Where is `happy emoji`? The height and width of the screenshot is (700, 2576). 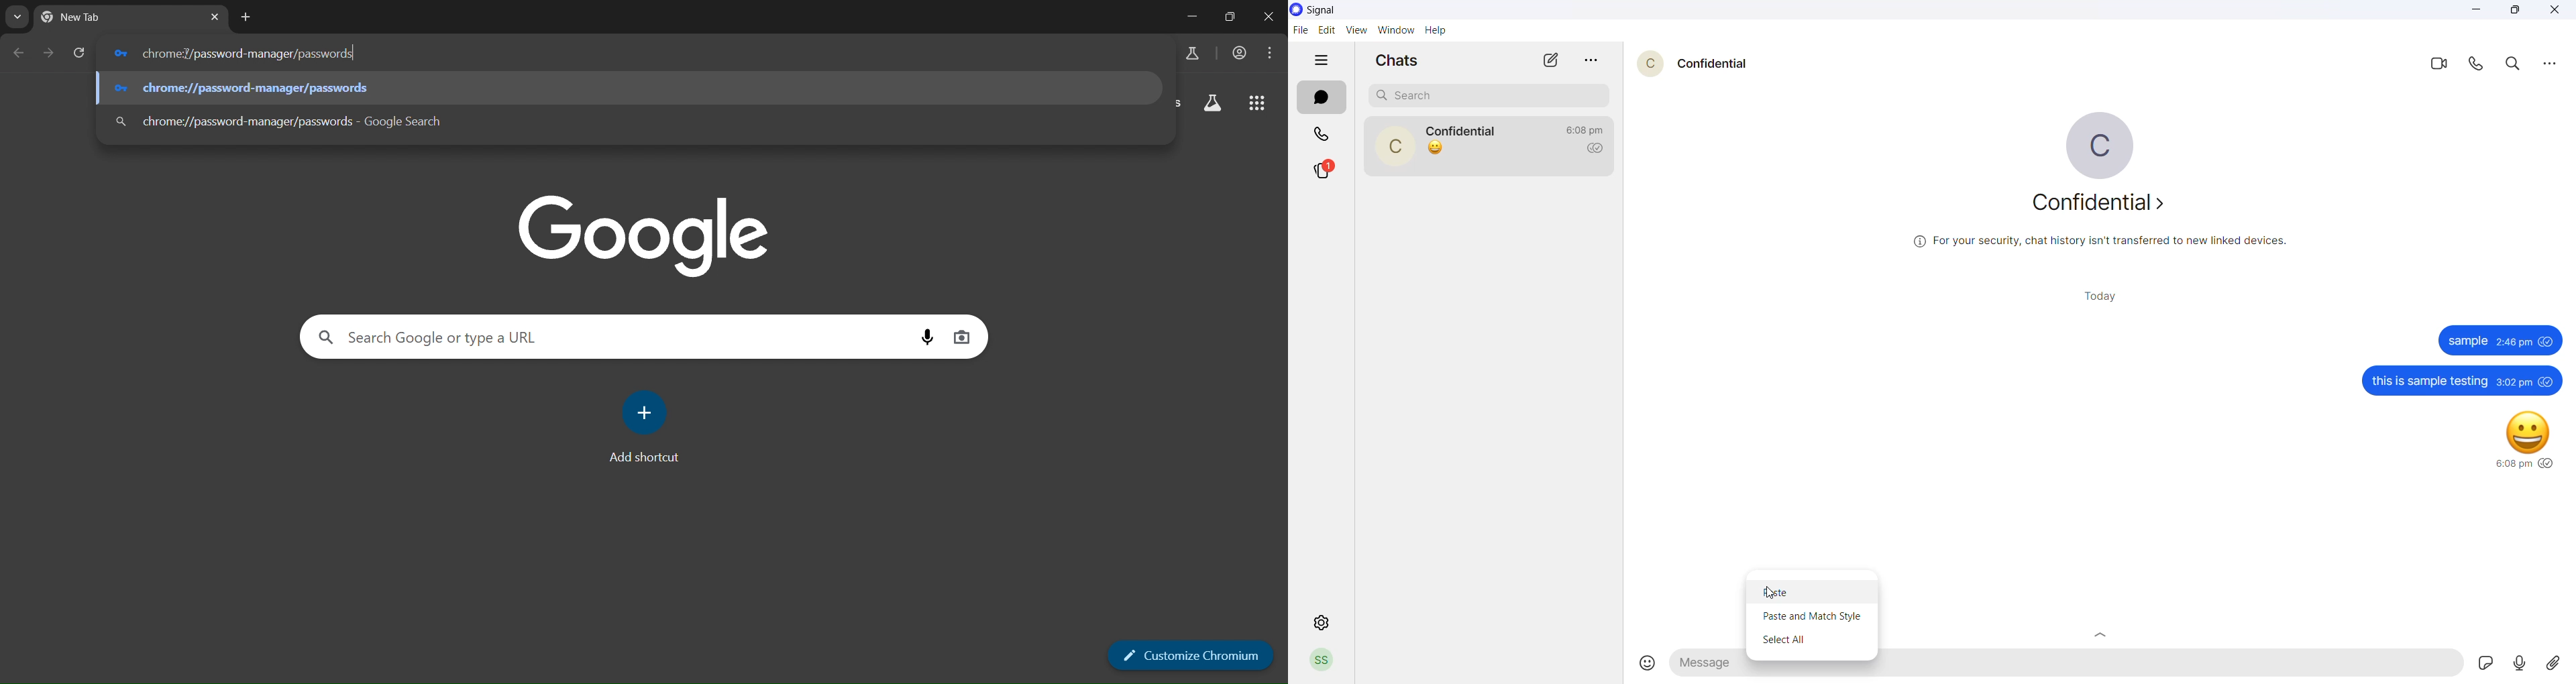
happy emoji is located at coordinates (2517, 441).